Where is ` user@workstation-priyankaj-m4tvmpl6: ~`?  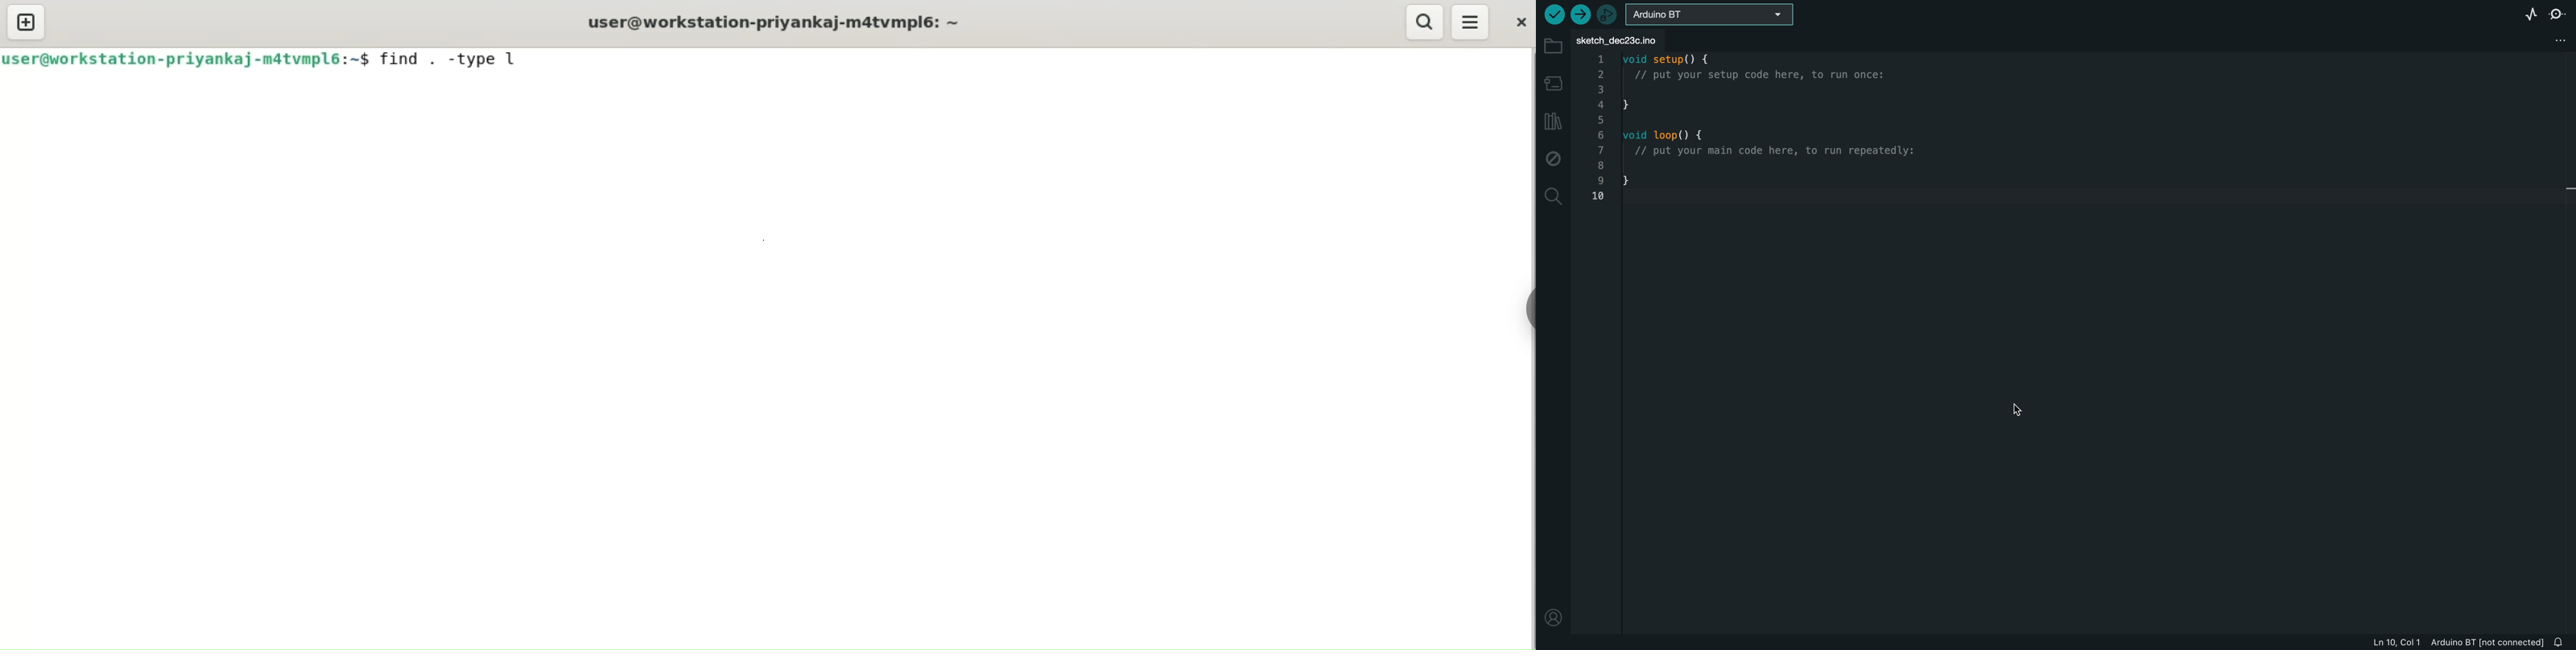
 user@workstation-priyankaj-m4tvmpl6: ~ is located at coordinates (778, 20).